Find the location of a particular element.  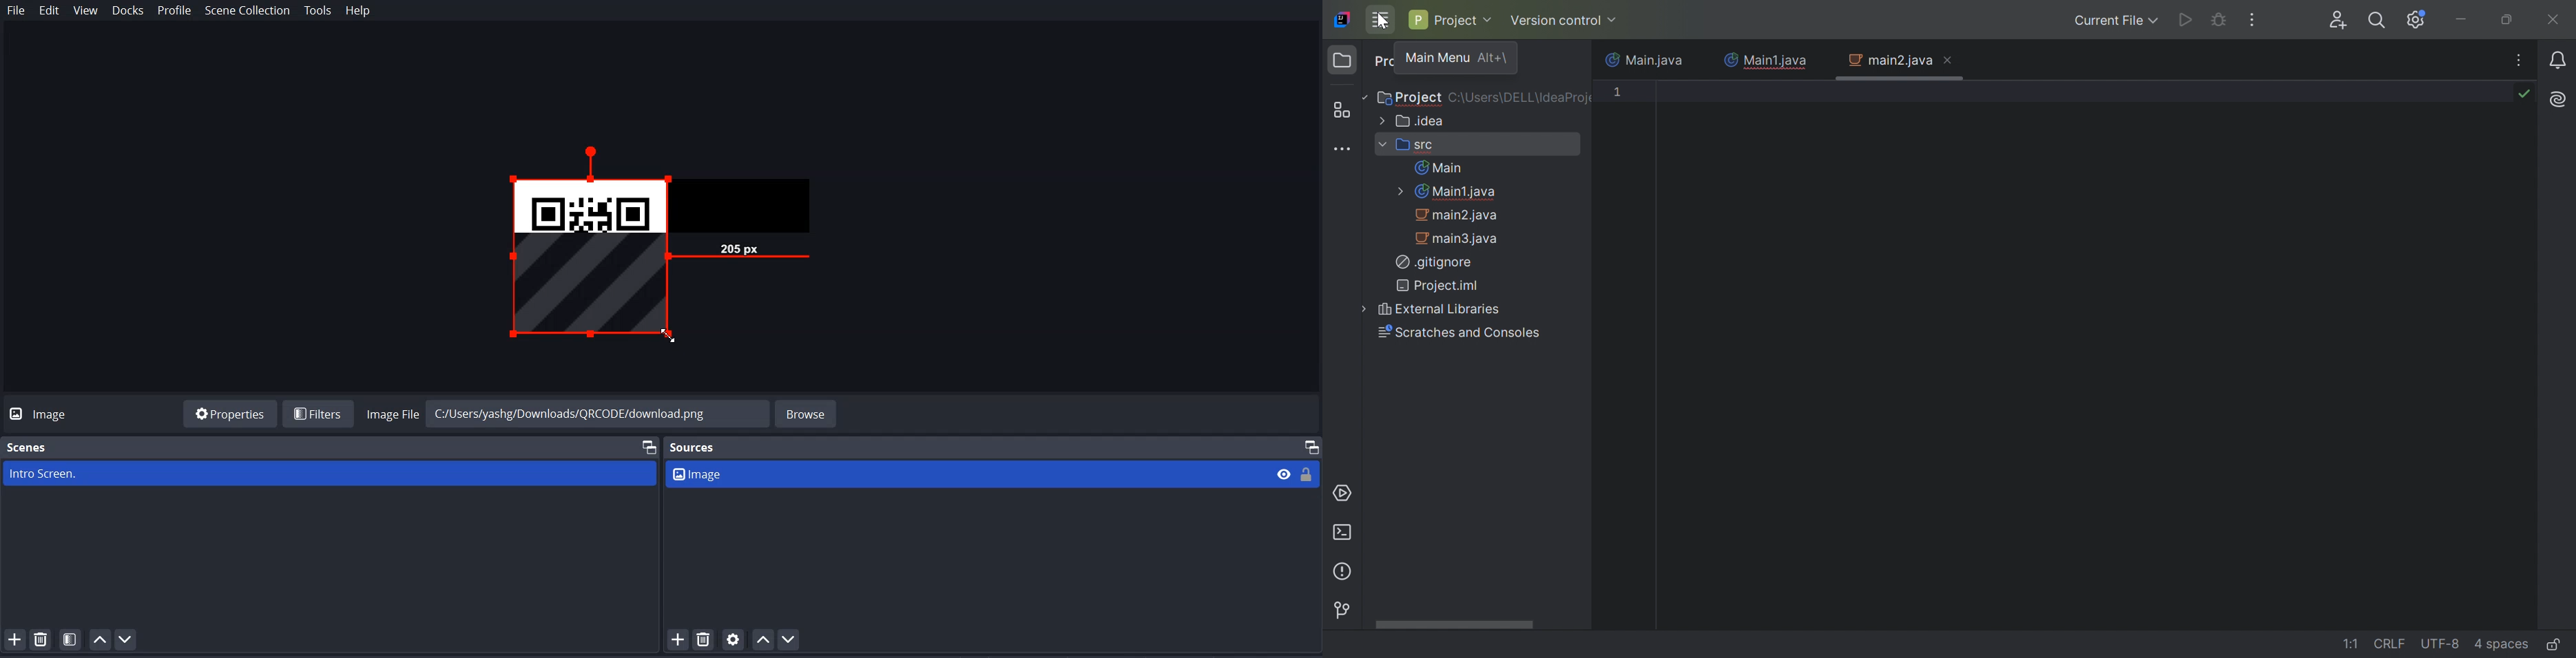

Edit is located at coordinates (50, 11).